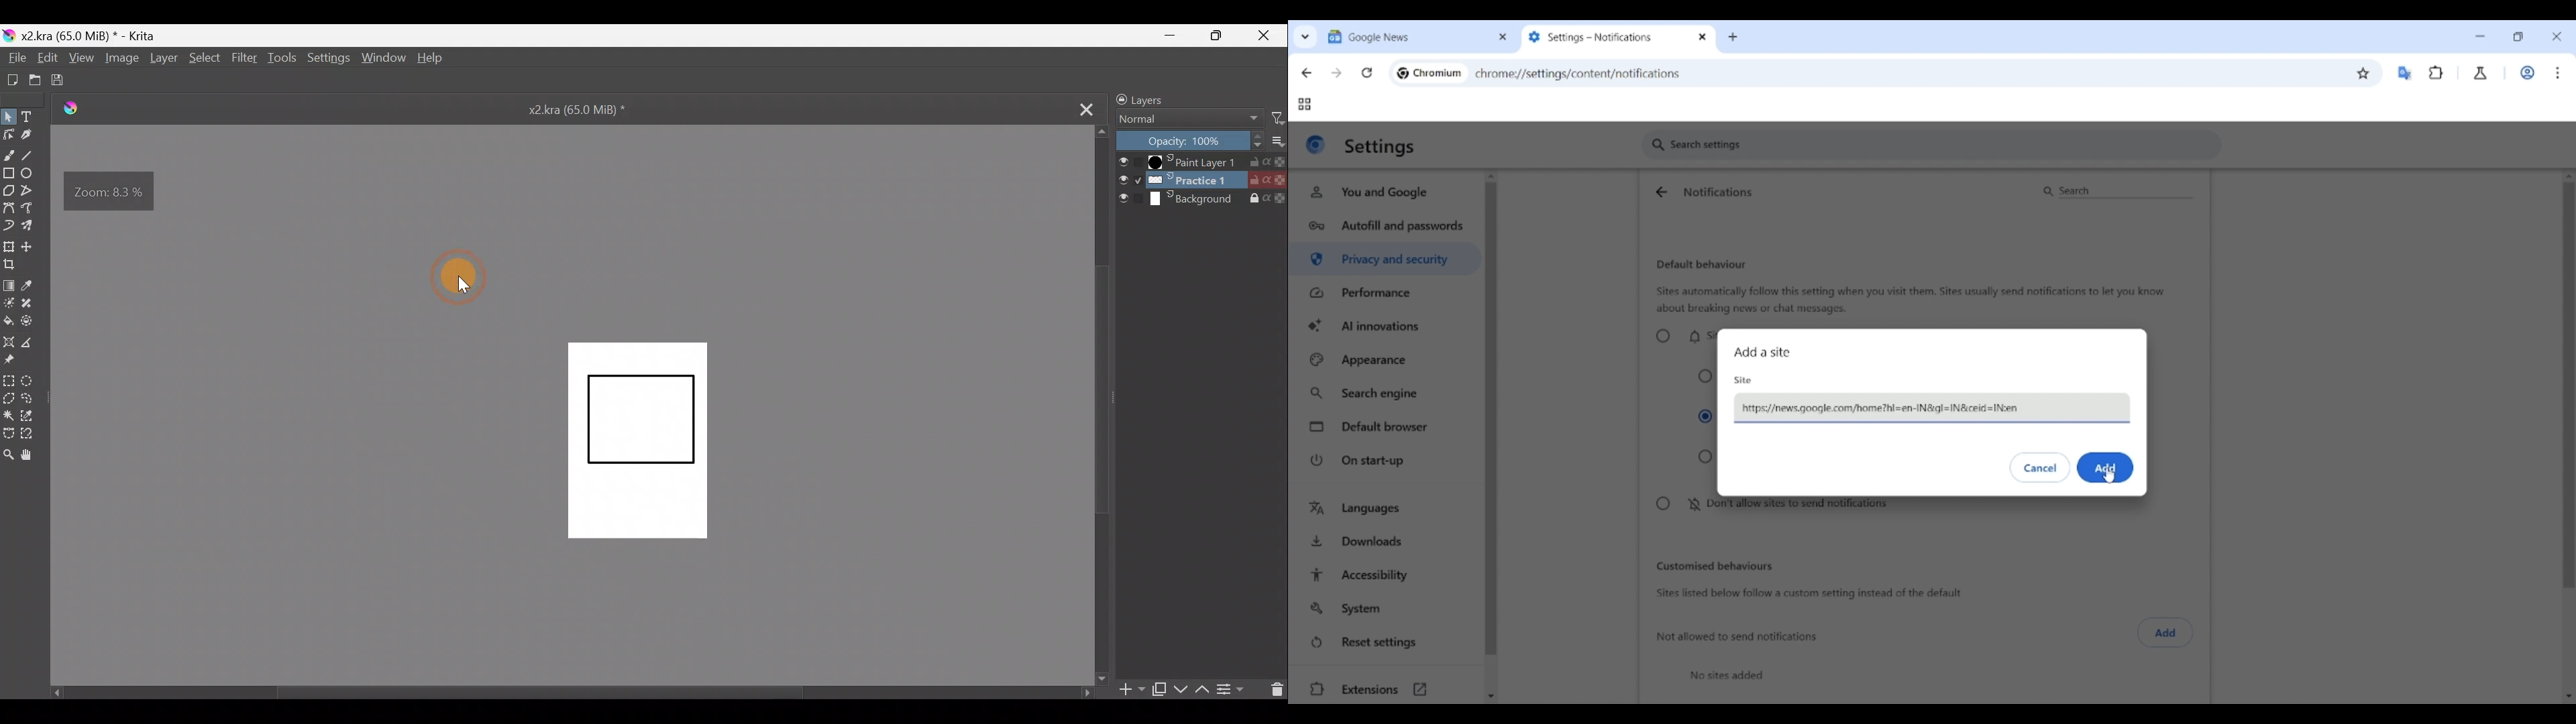  Describe the element at coordinates (431, 60) in the screenshot. I see `Help` at that location.